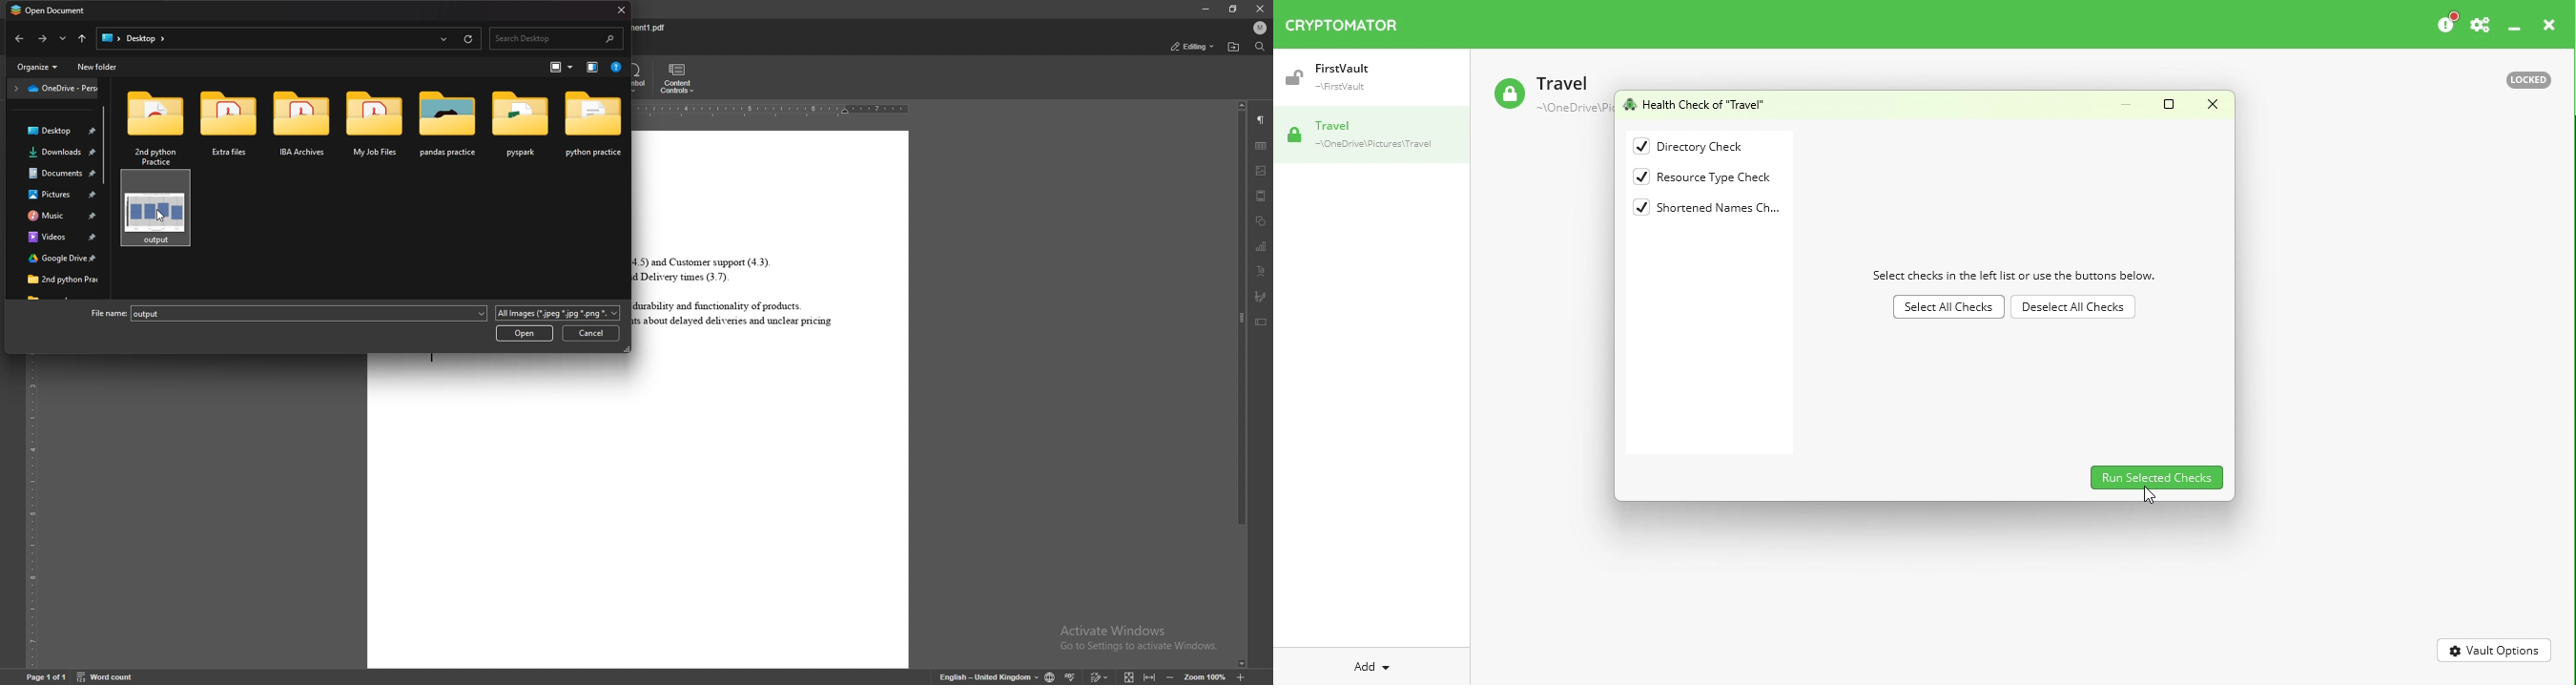  I want to click on folder, so click(445, 125).